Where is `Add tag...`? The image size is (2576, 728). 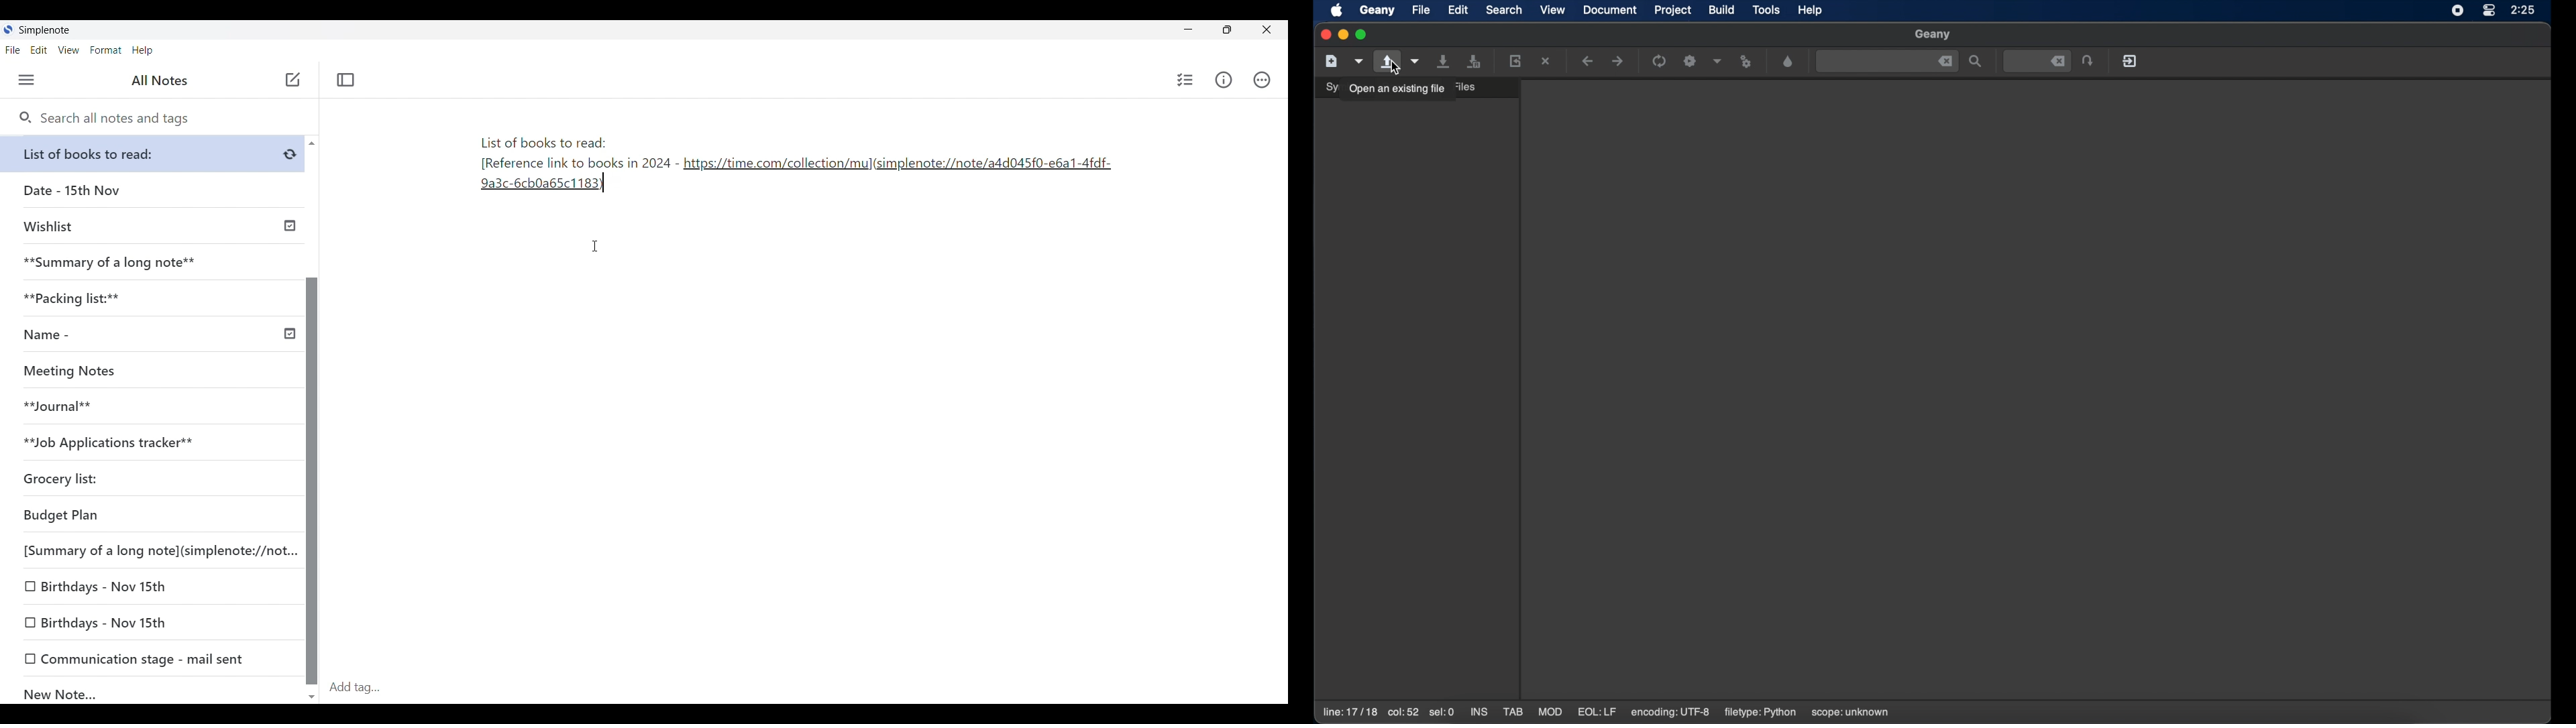 Add tag... is located at coordinates (363, 687).